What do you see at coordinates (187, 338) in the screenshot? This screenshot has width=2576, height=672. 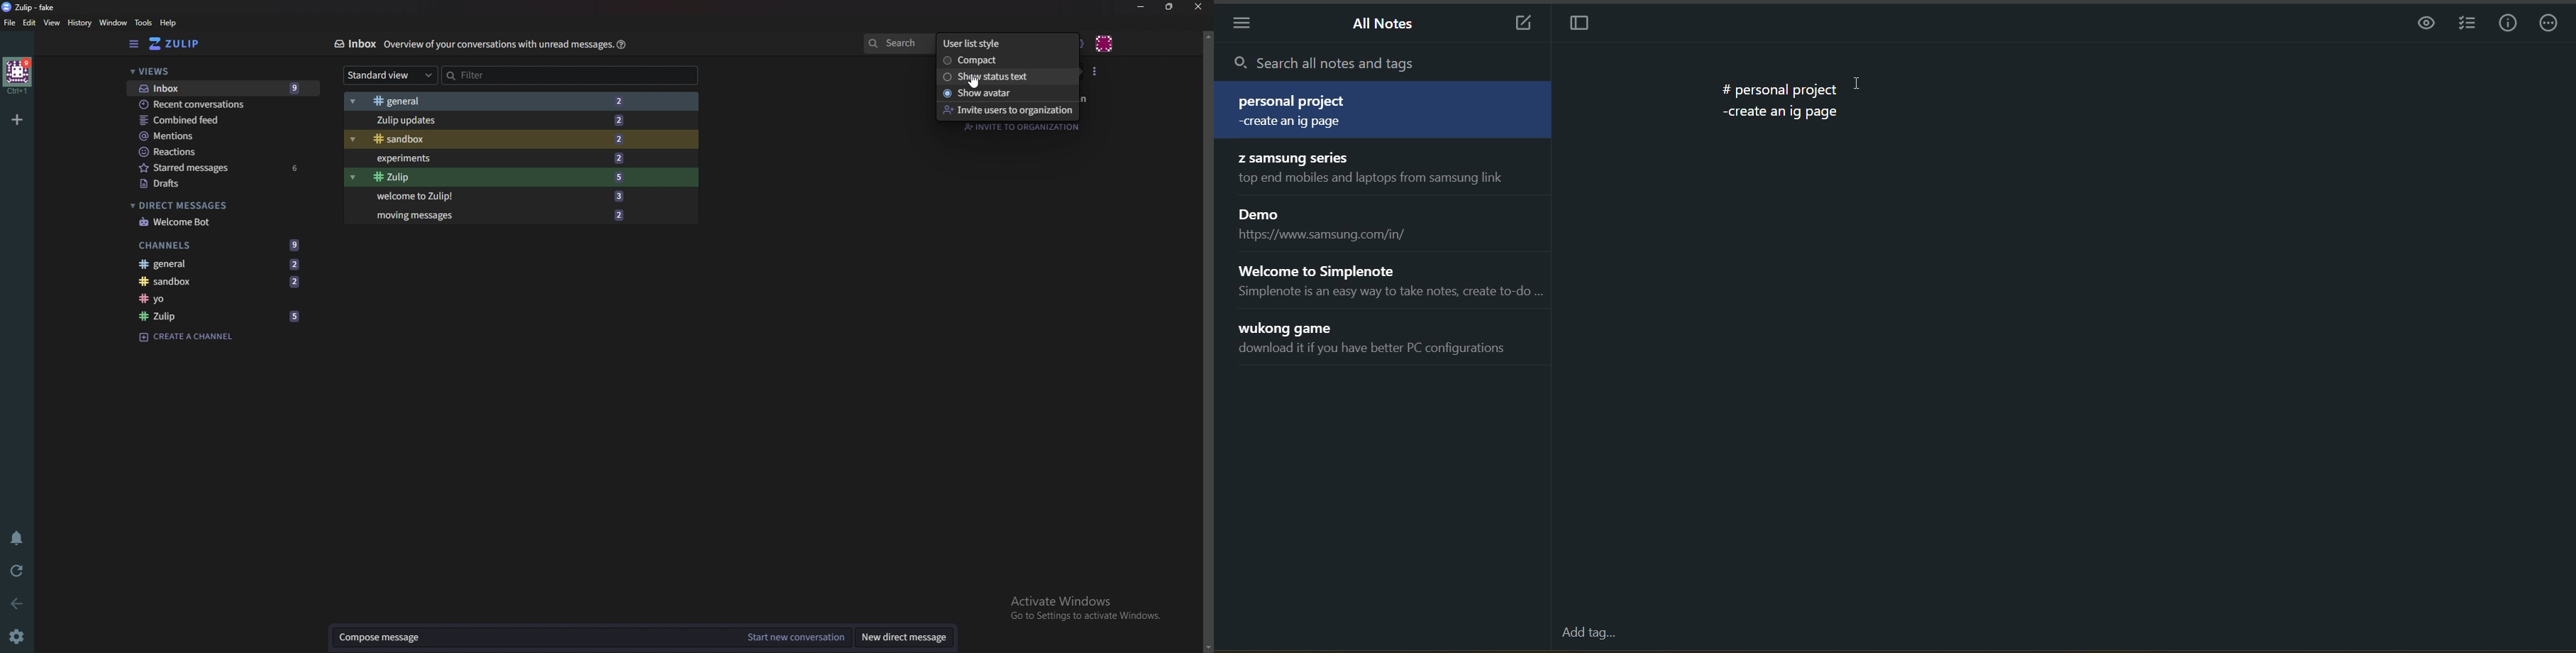 I see `Create a channel` at bounding box center [187, 338].